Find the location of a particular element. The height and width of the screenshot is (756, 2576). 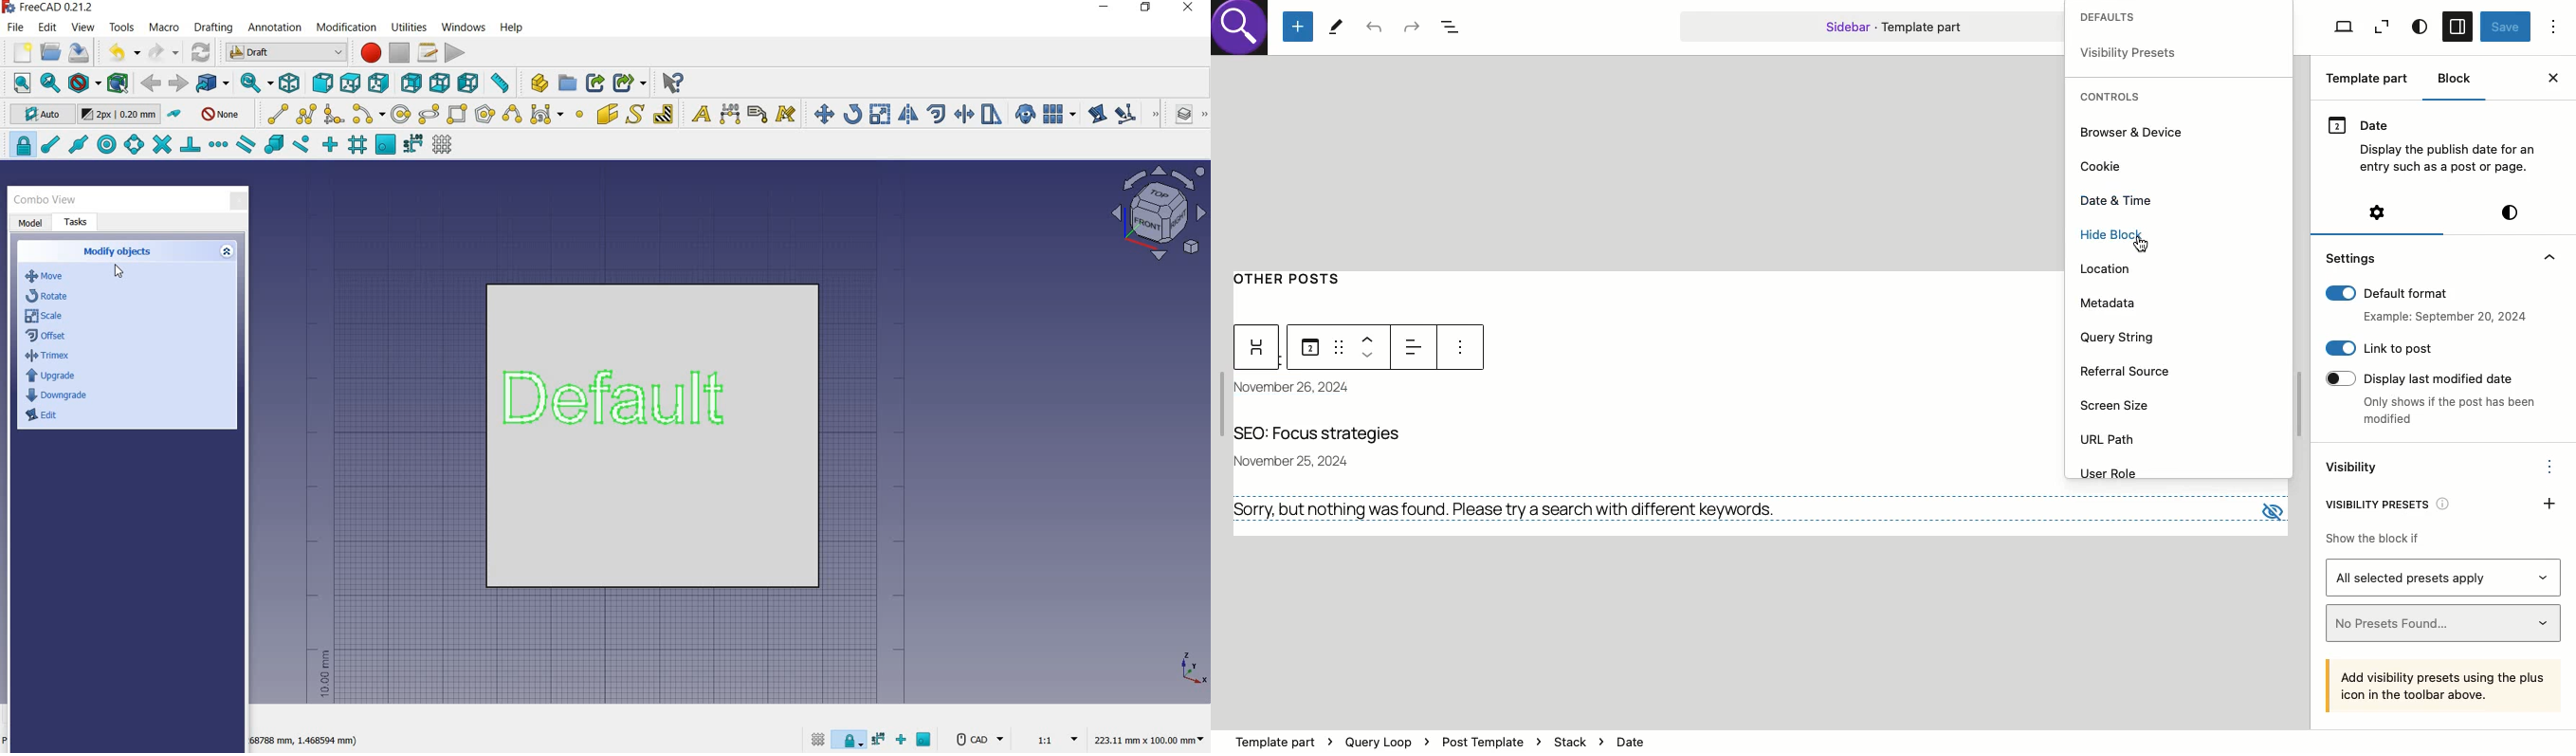

polyline is located at coordinates (307, 113).